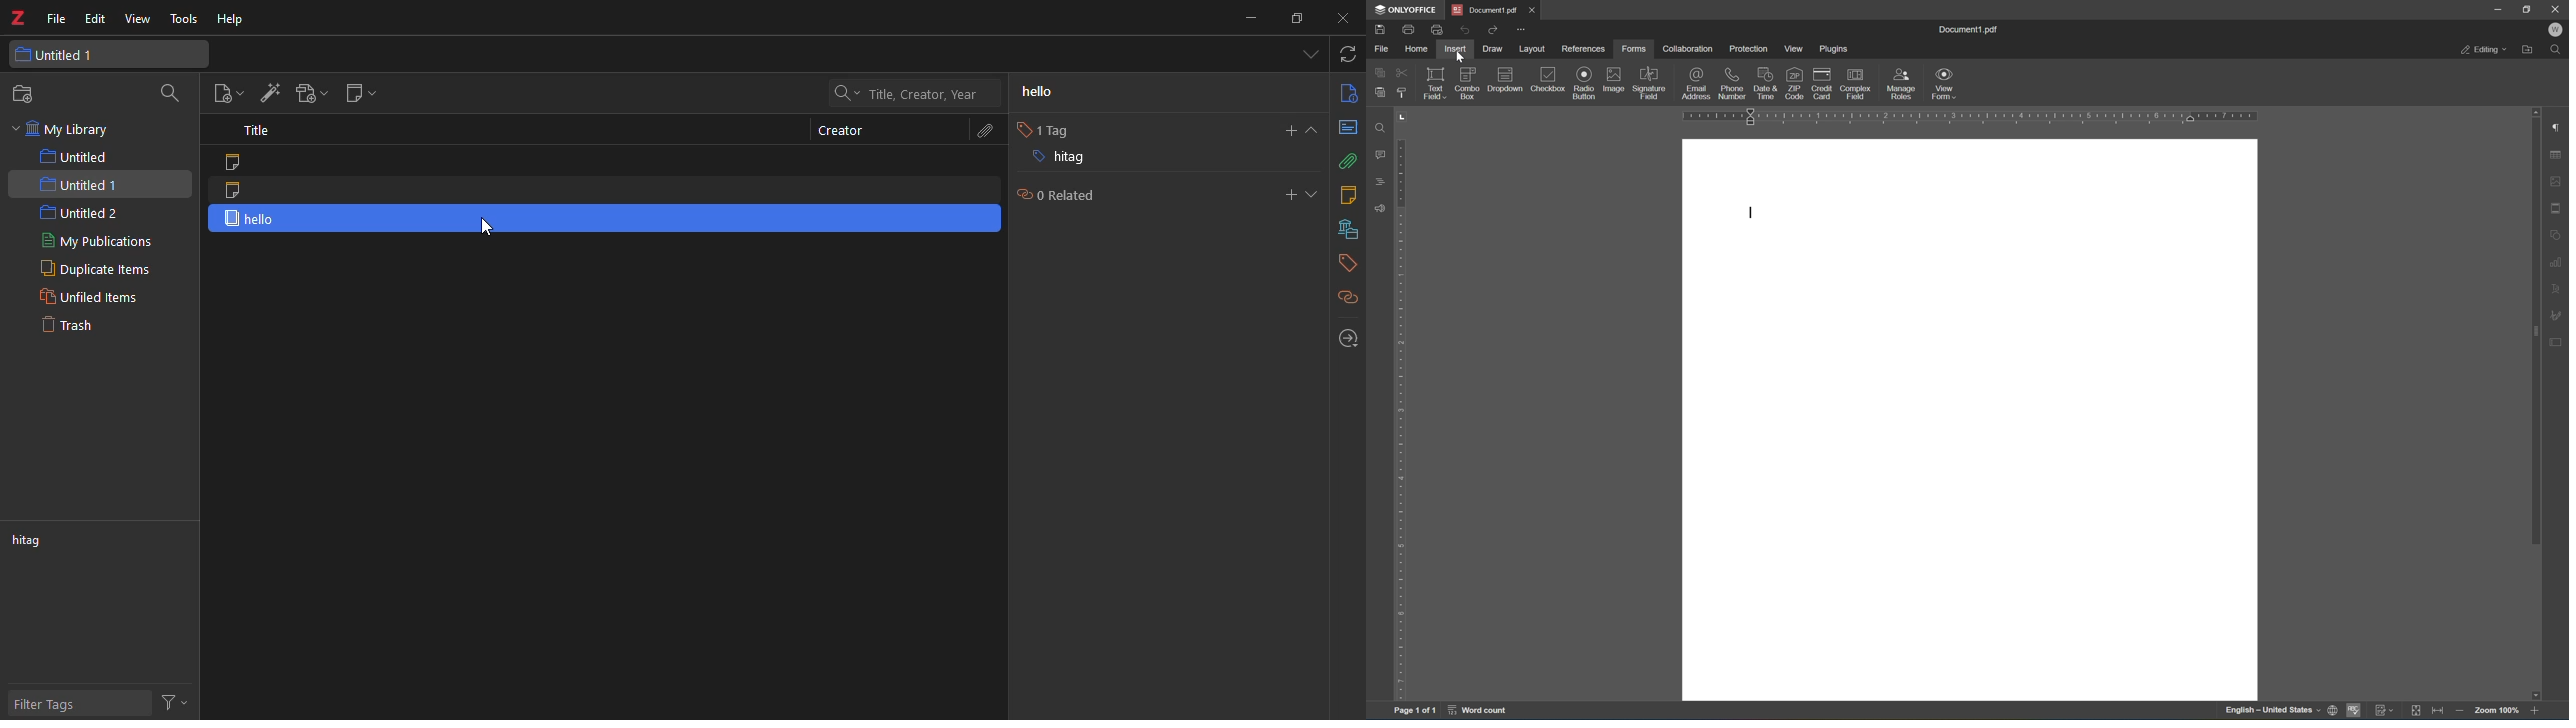 This screenshot has width=2576, height=728. Describe the element at coordinates (252, 132) in the screenshot. I see `title` at that location.